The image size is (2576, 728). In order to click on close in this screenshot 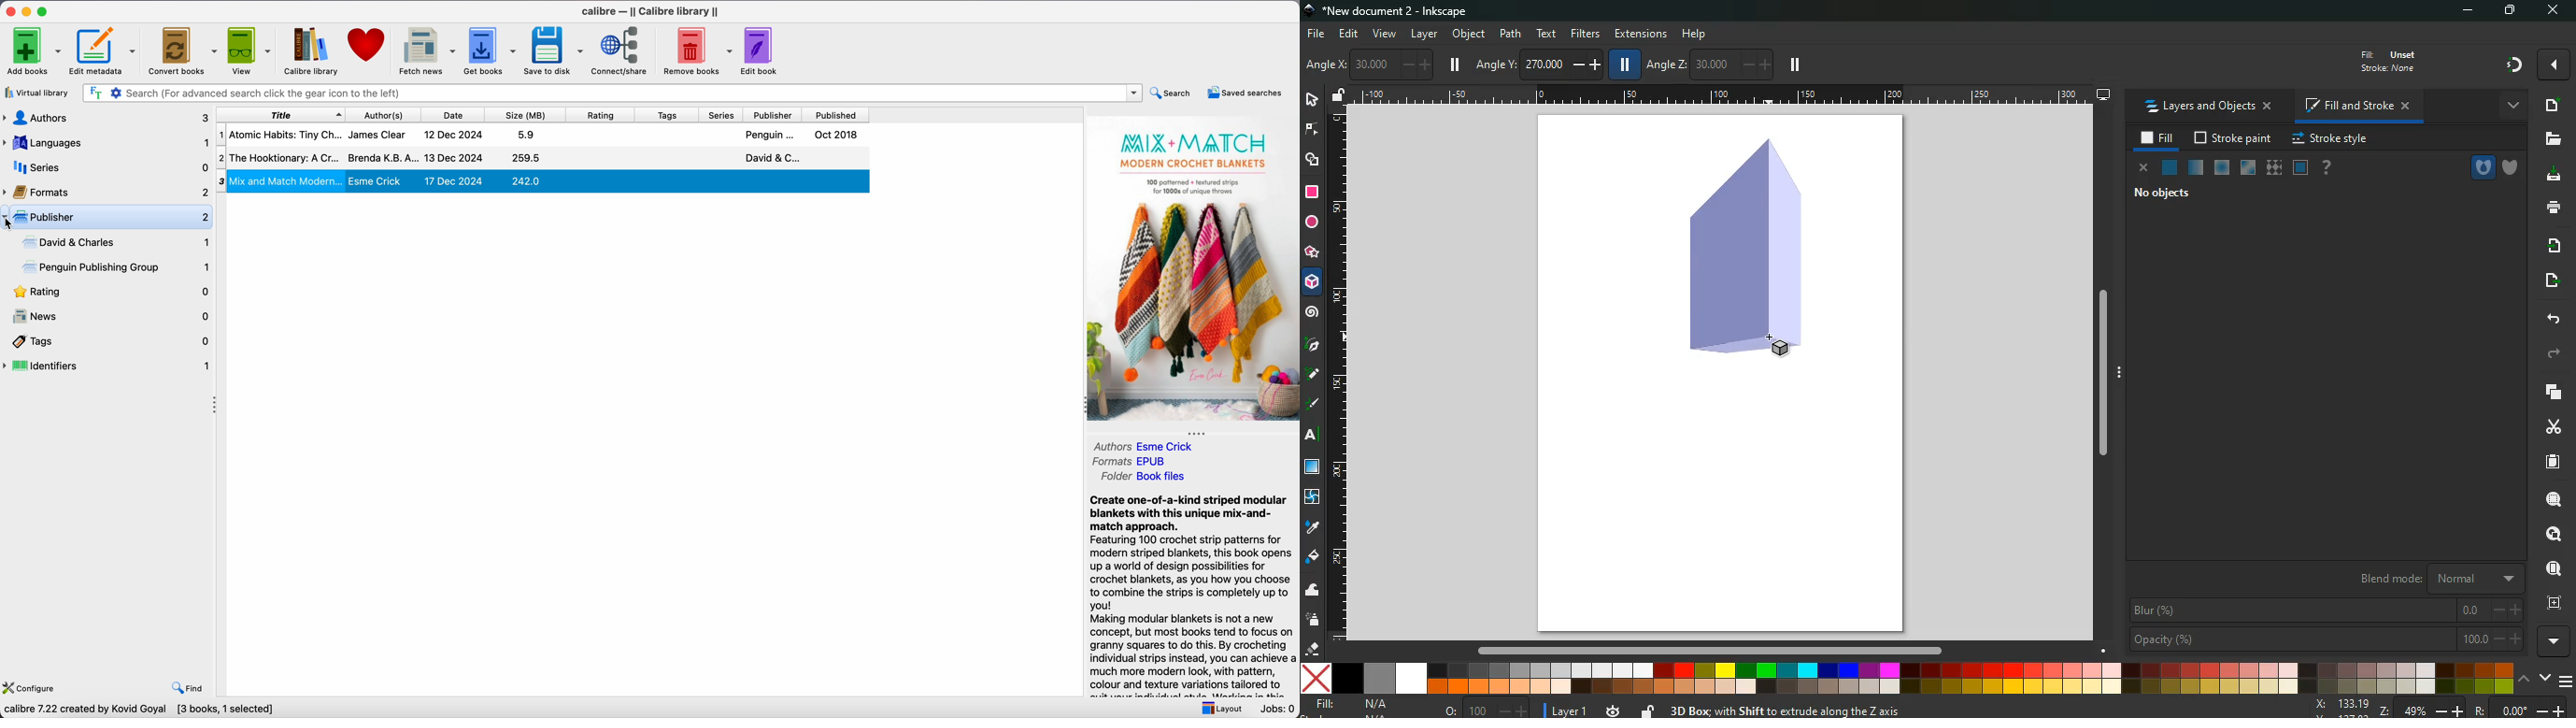, I will do `click(9, 12)`.